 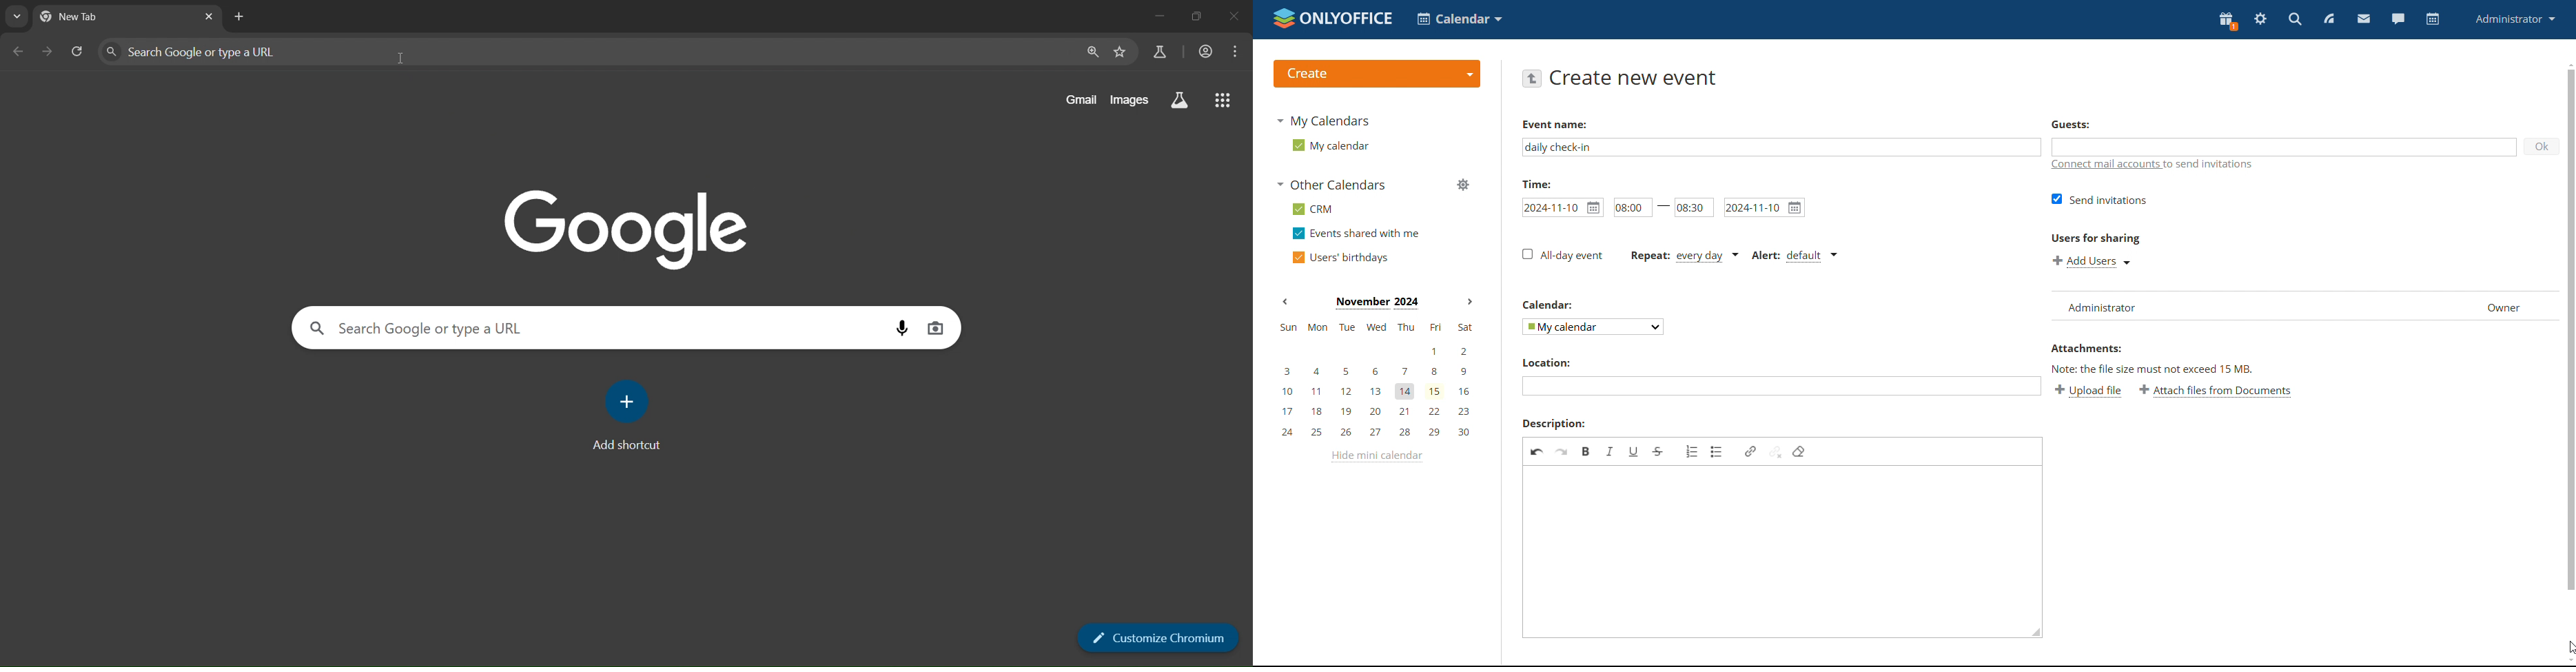 I want to click on go forward one page, so click(x=48, y=52).